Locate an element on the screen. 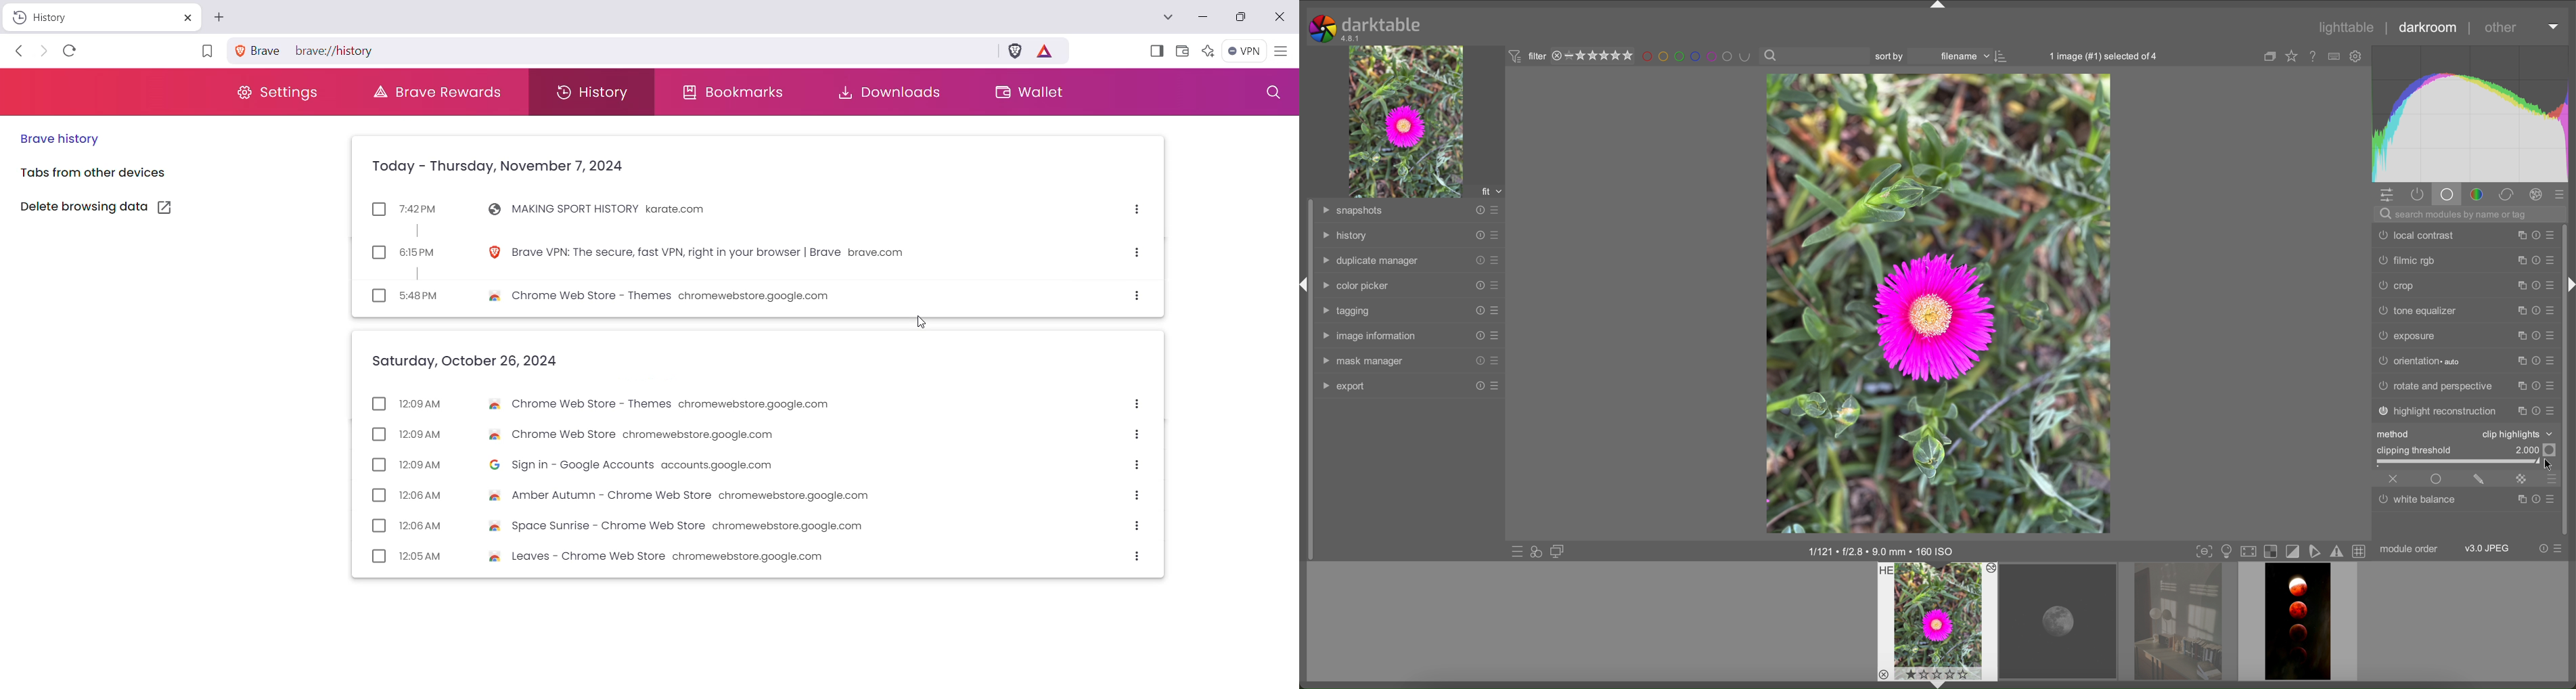 This screenshot has width=2576, height=700. copy is located at coordinates (2271, 56).